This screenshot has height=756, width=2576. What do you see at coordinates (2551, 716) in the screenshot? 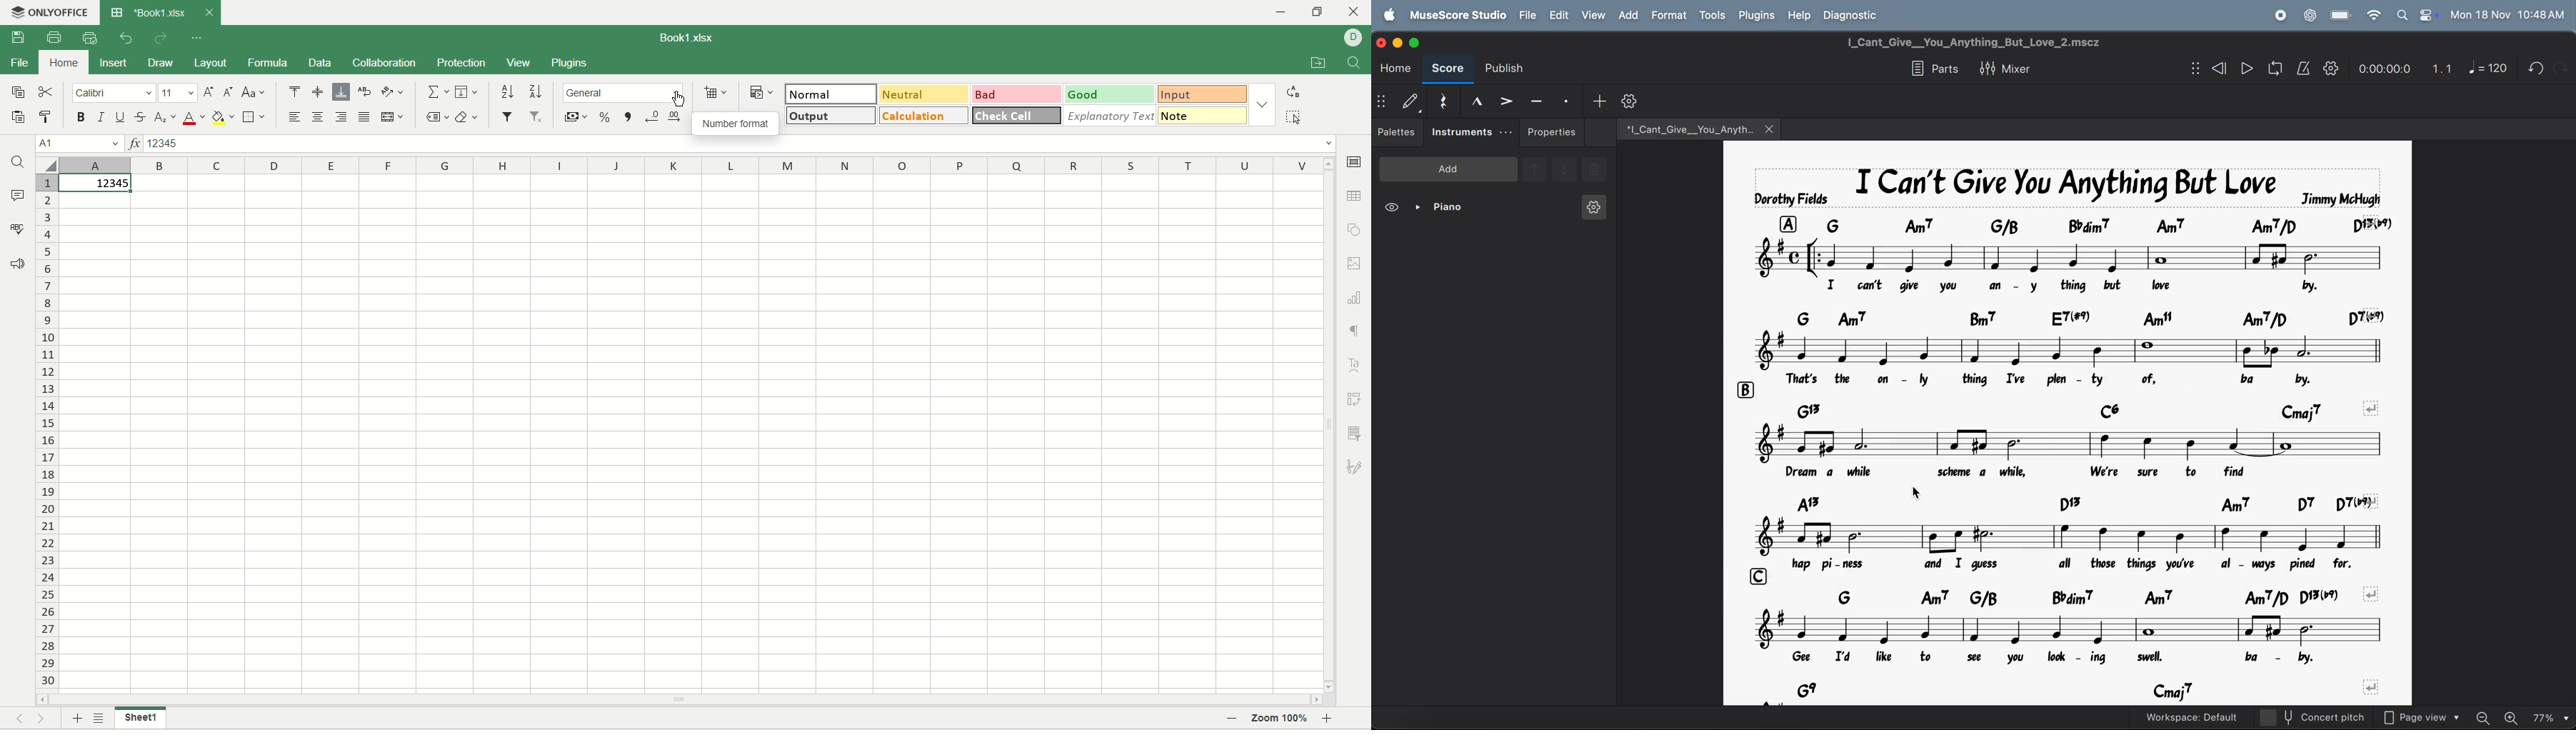
I see `77%` at bounding box center [2551, 716].